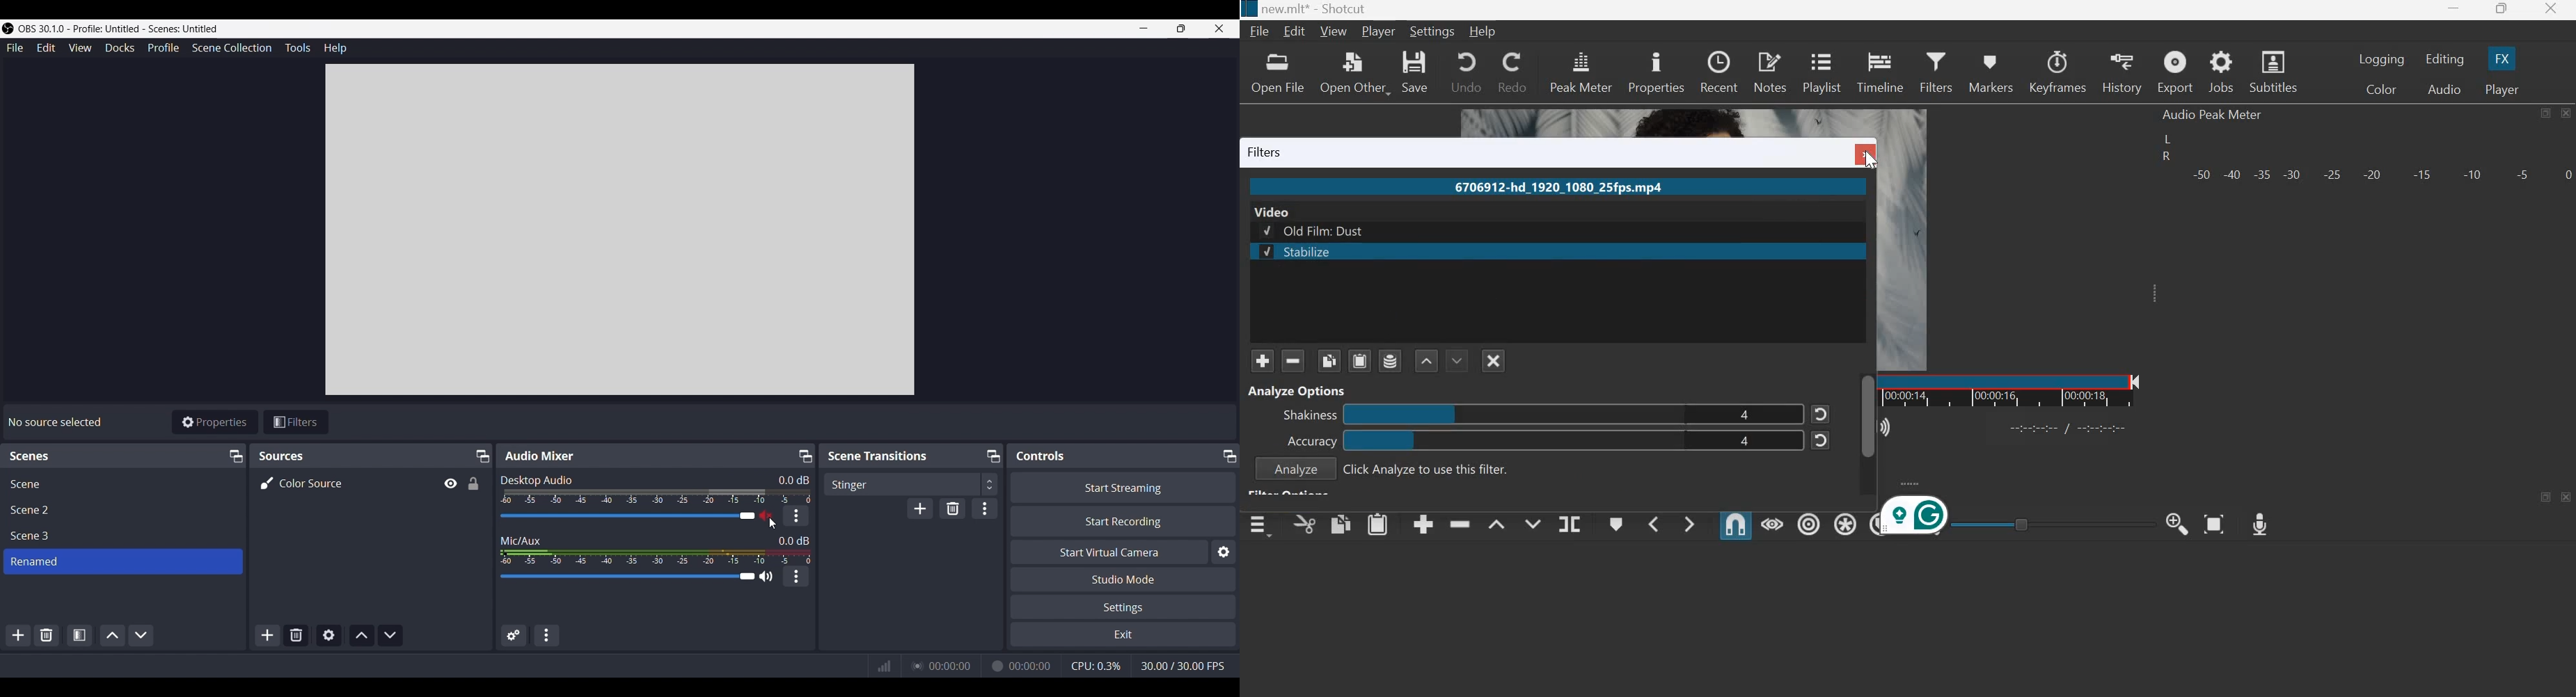  I want to click on Maximize, so click(2502, 10).